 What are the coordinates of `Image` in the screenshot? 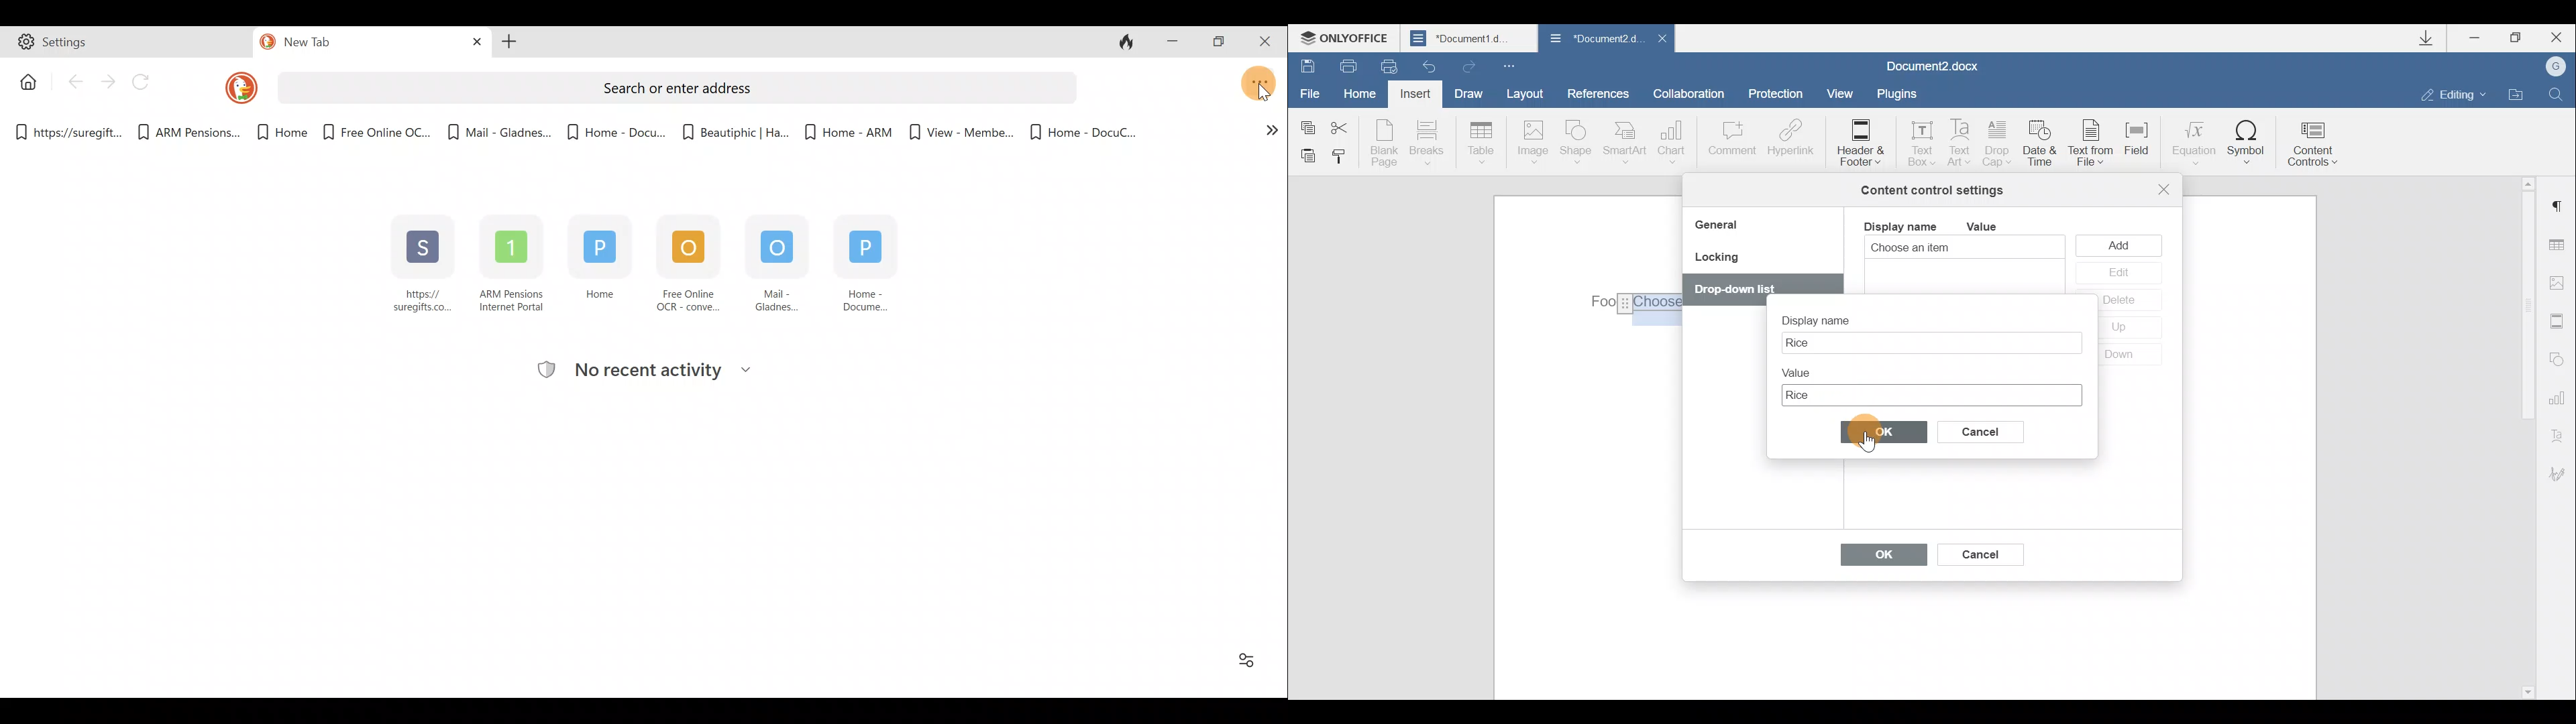 It's located at (1532, 143).